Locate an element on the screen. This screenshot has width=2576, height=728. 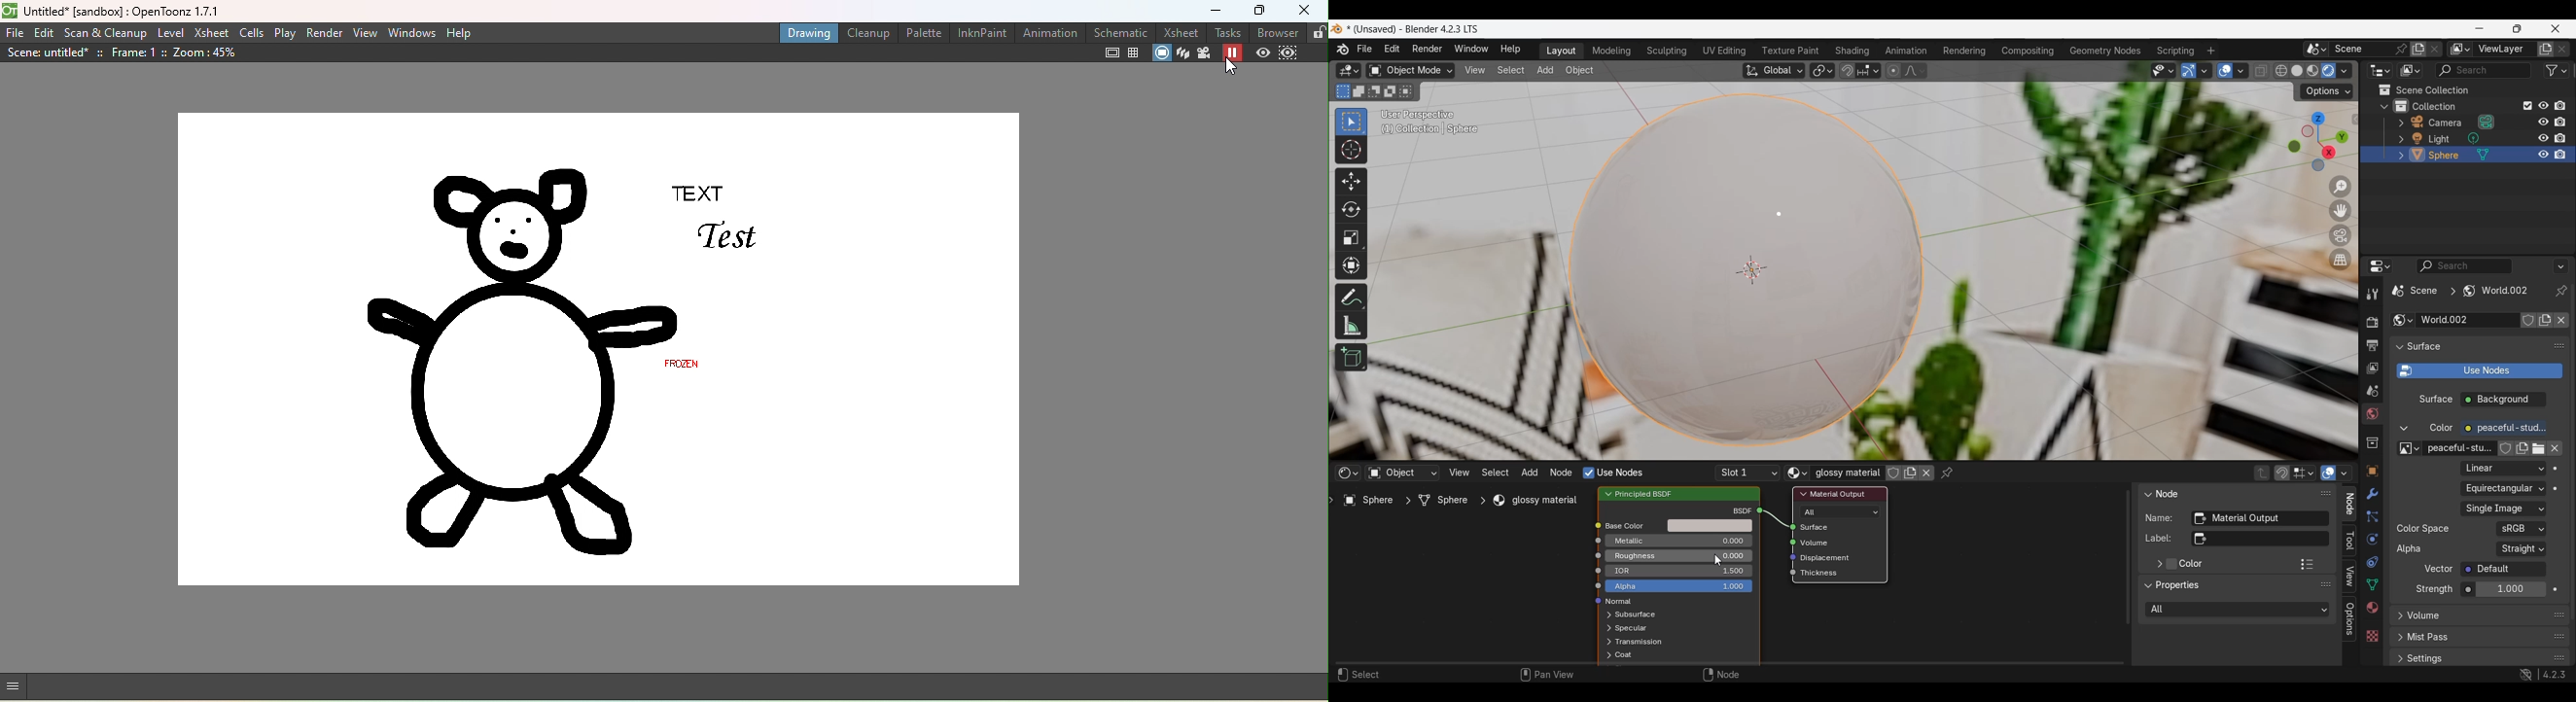
World properties is located at coordinates (2372, 414).